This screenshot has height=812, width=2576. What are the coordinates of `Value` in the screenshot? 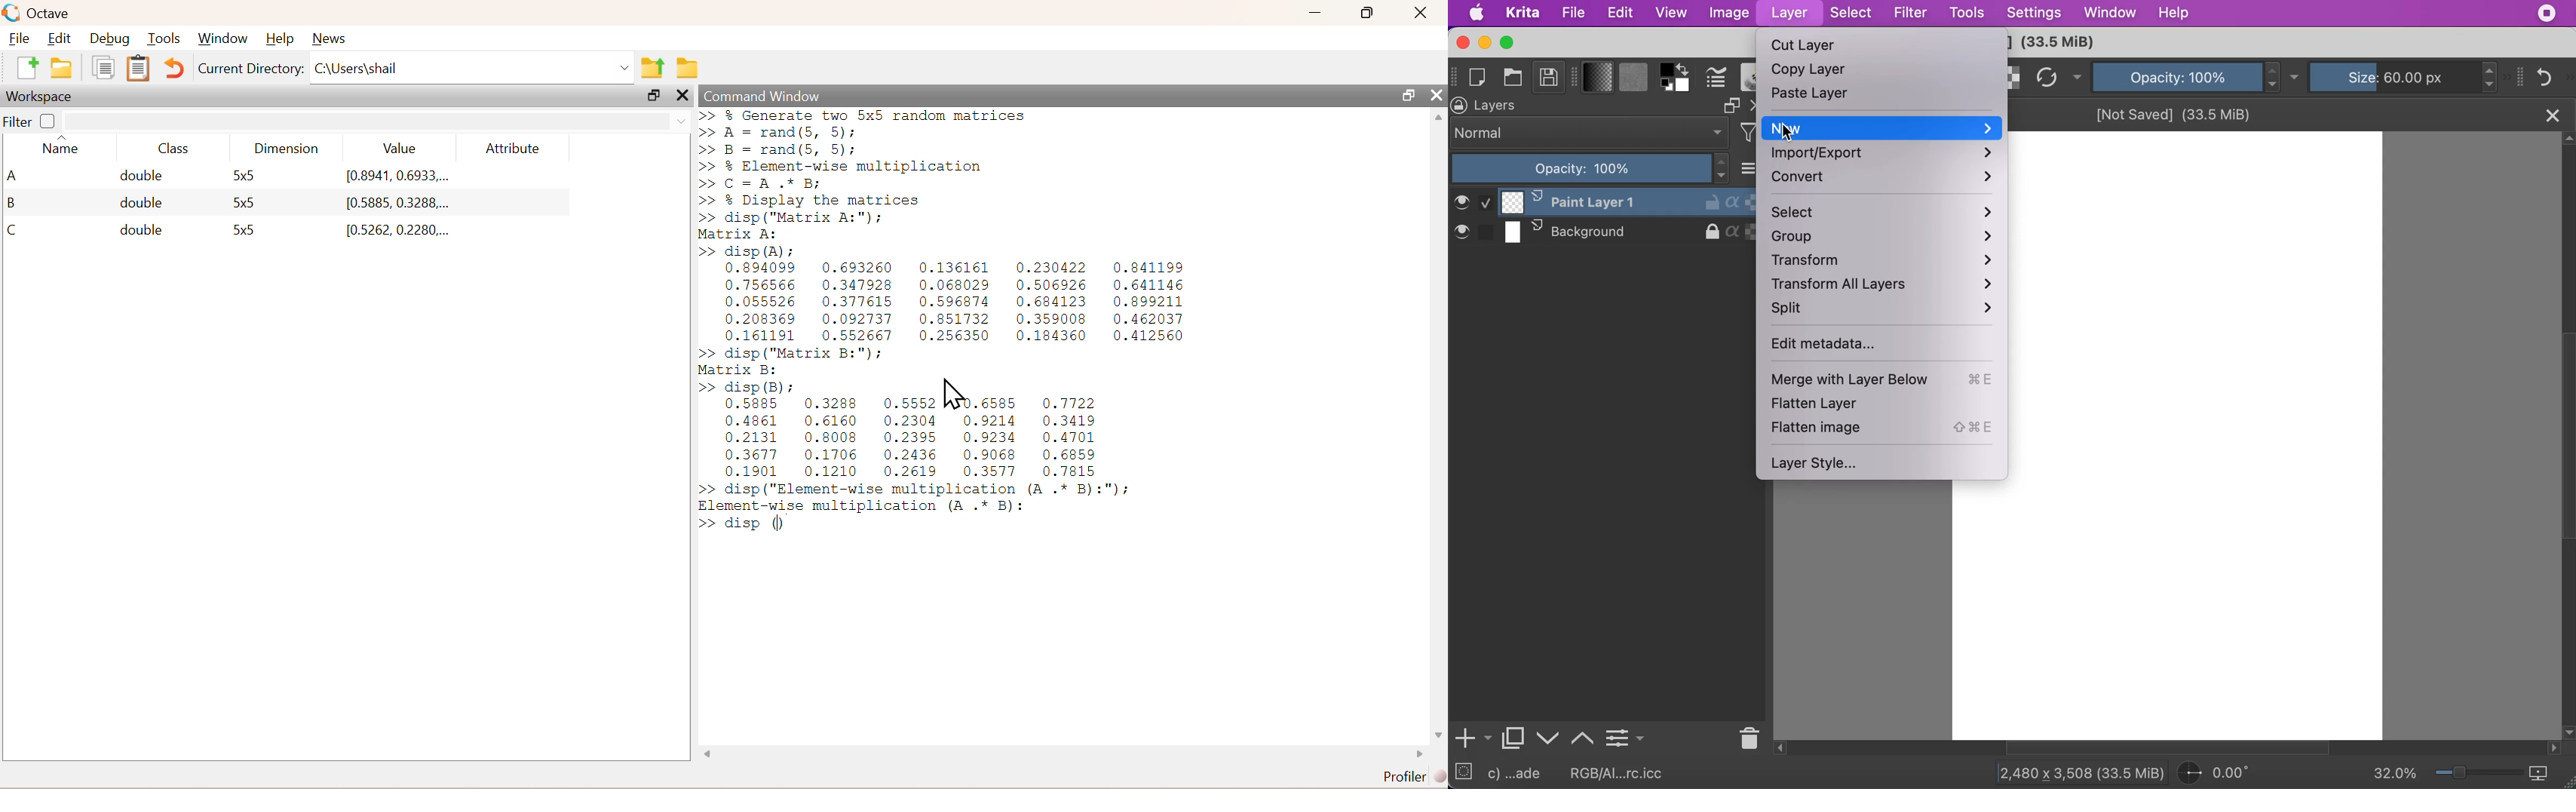 It's located at (398, 146).